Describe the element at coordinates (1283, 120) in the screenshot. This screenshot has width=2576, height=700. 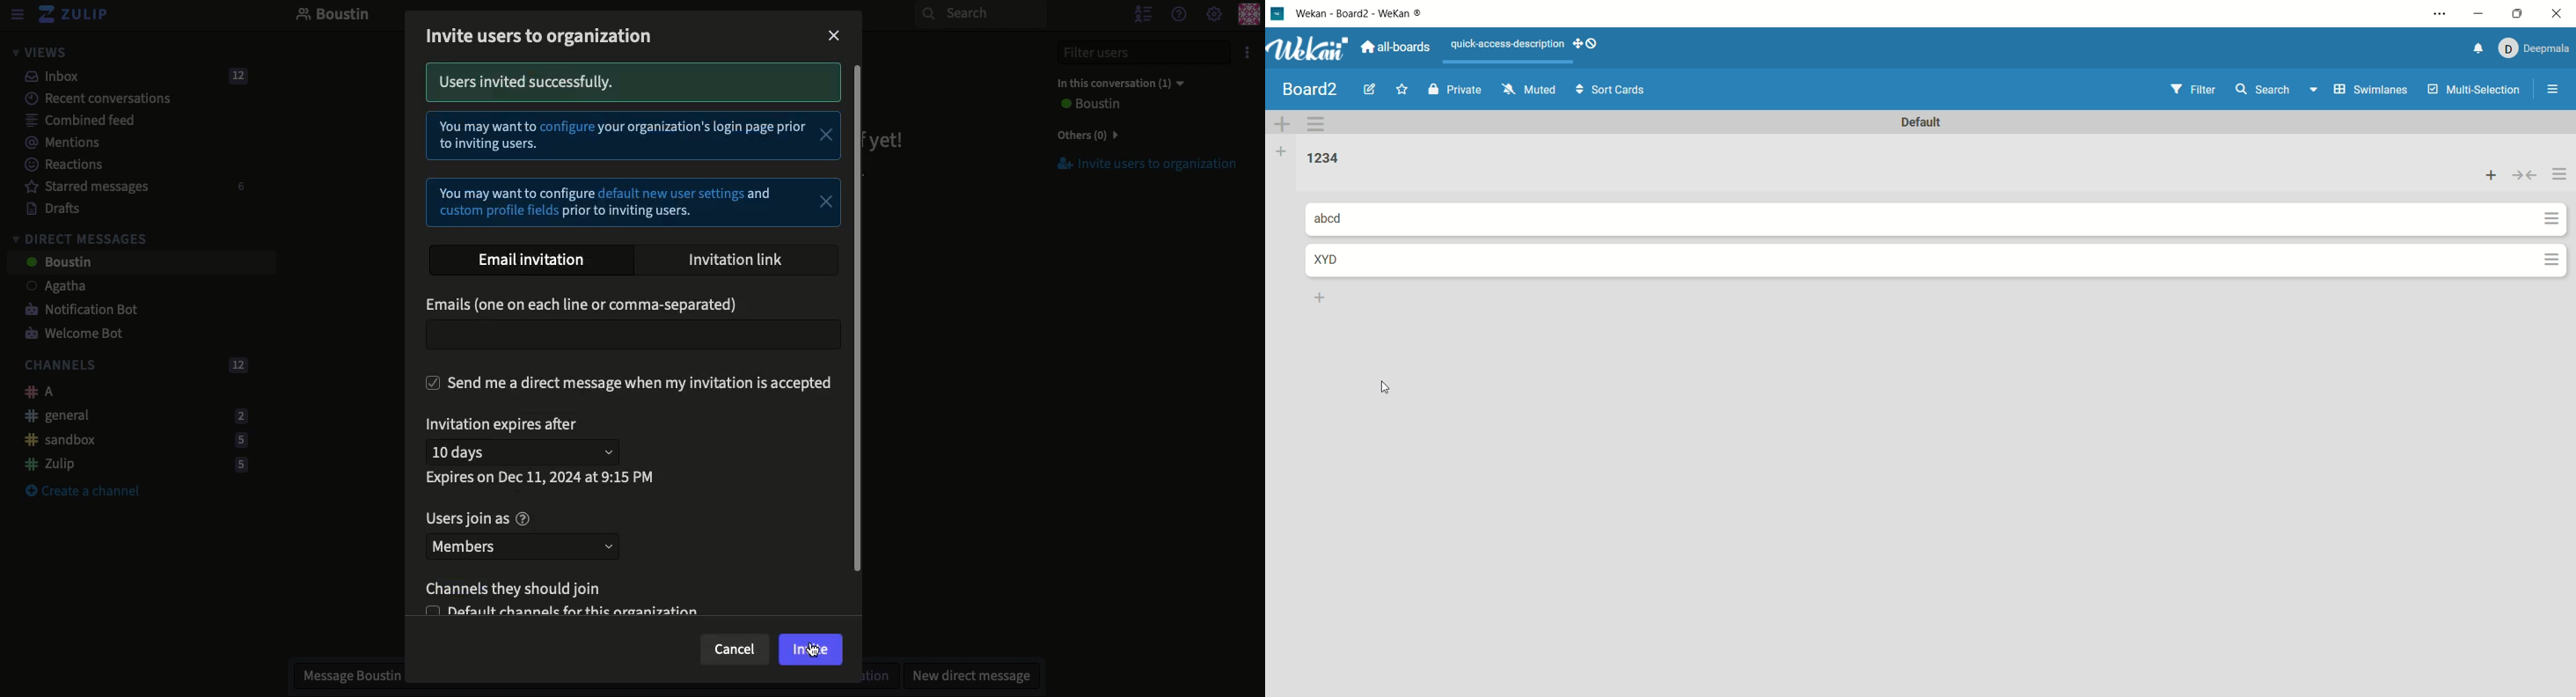
I see `add swimlane` at that location.